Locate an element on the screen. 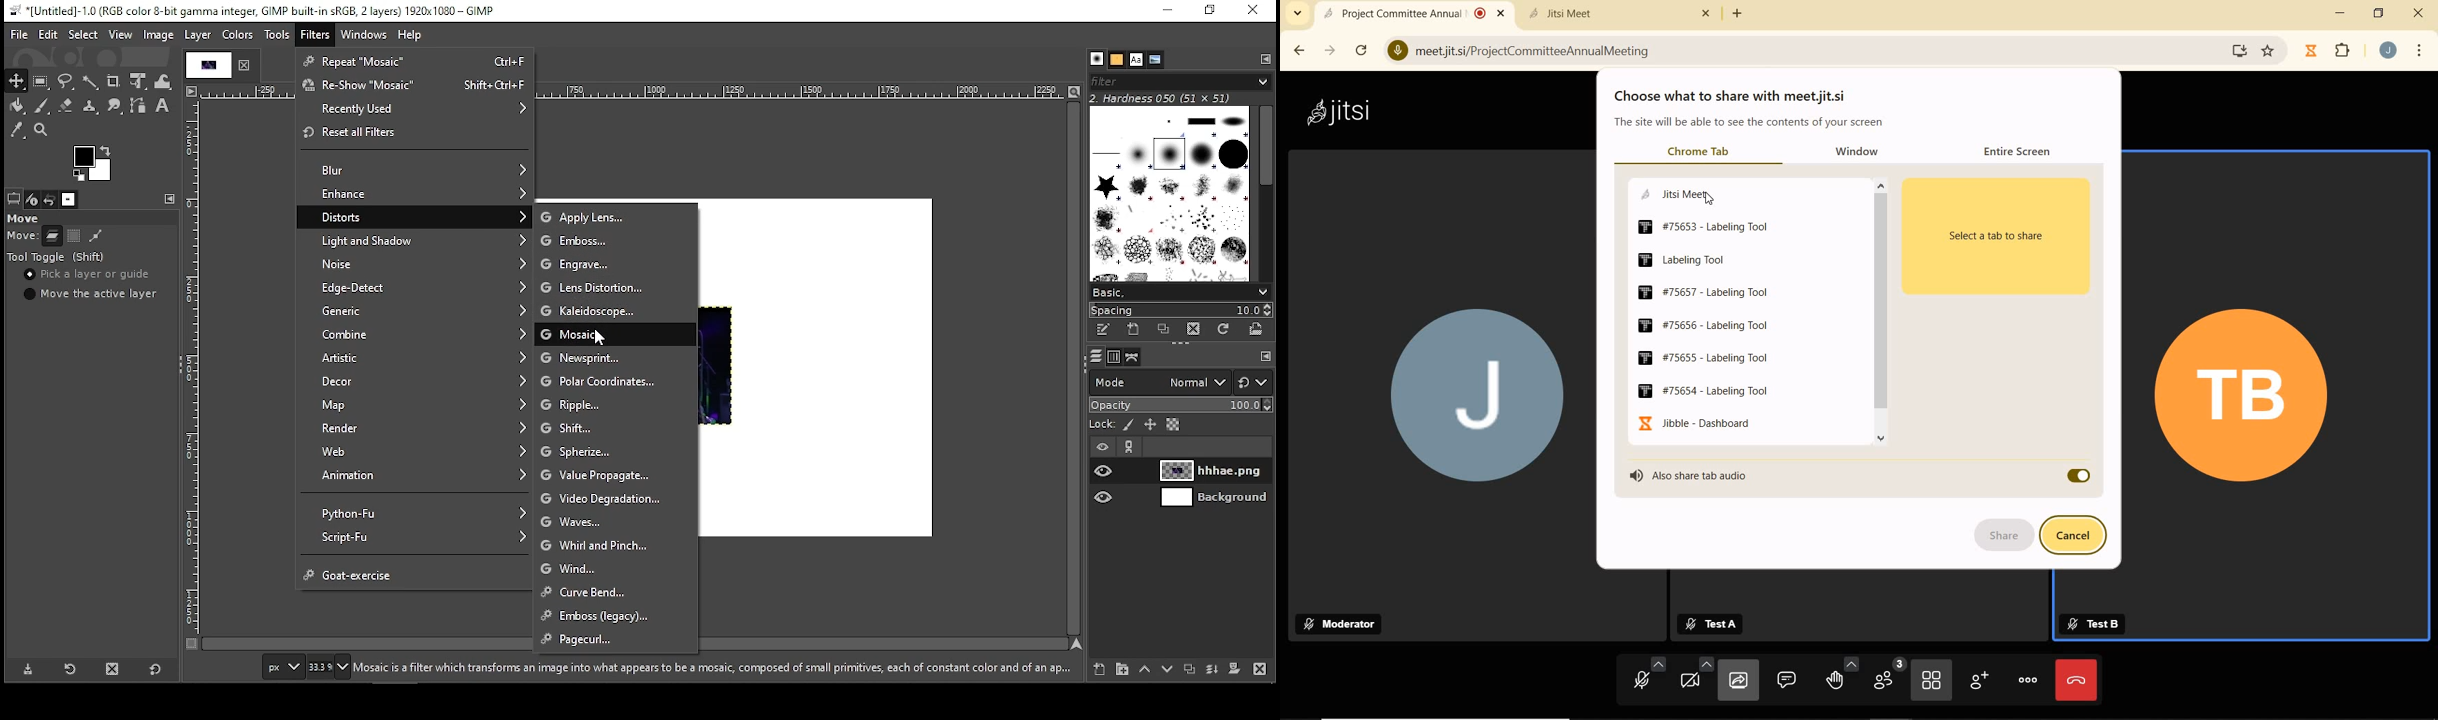 The height and width of the screenshot is (728, 2464). RESTORE DOWN is located at coordinates (2379, 13).